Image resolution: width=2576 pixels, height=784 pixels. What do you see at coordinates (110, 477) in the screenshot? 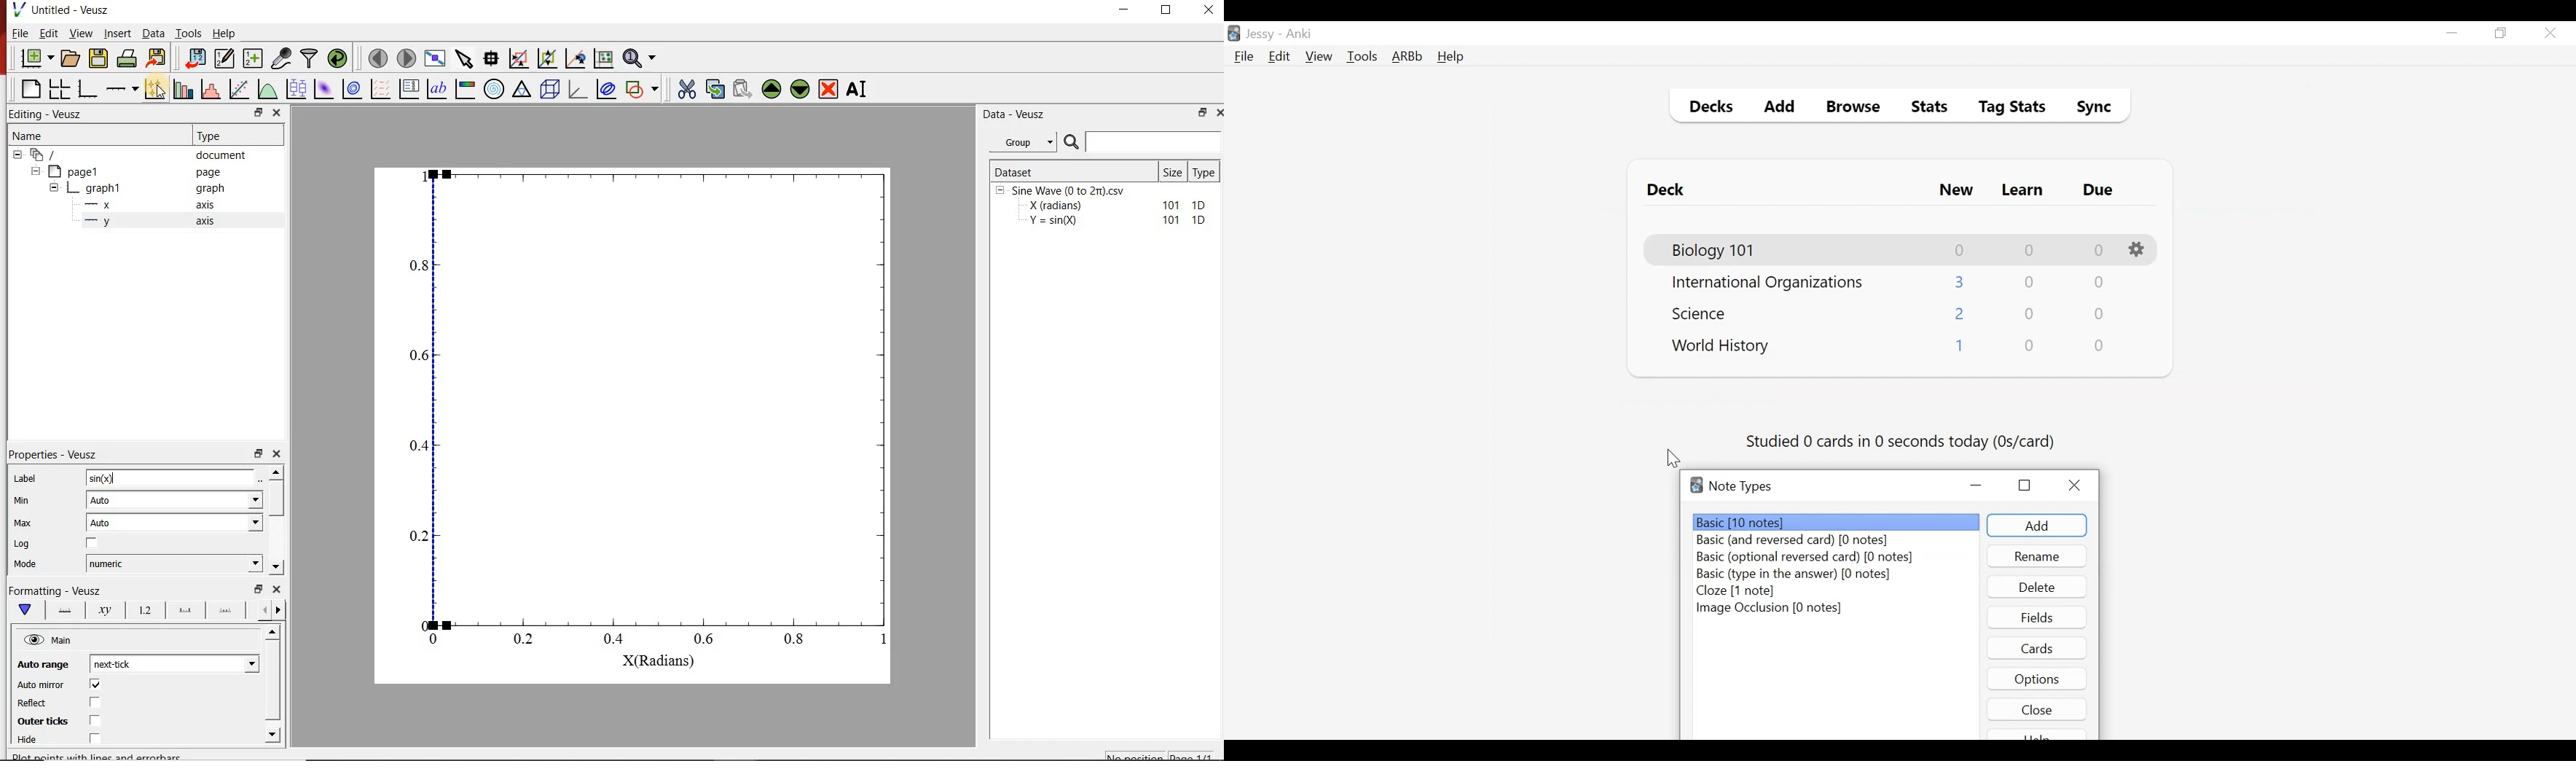
I see `Cursor` at bounding box center [110, 477].